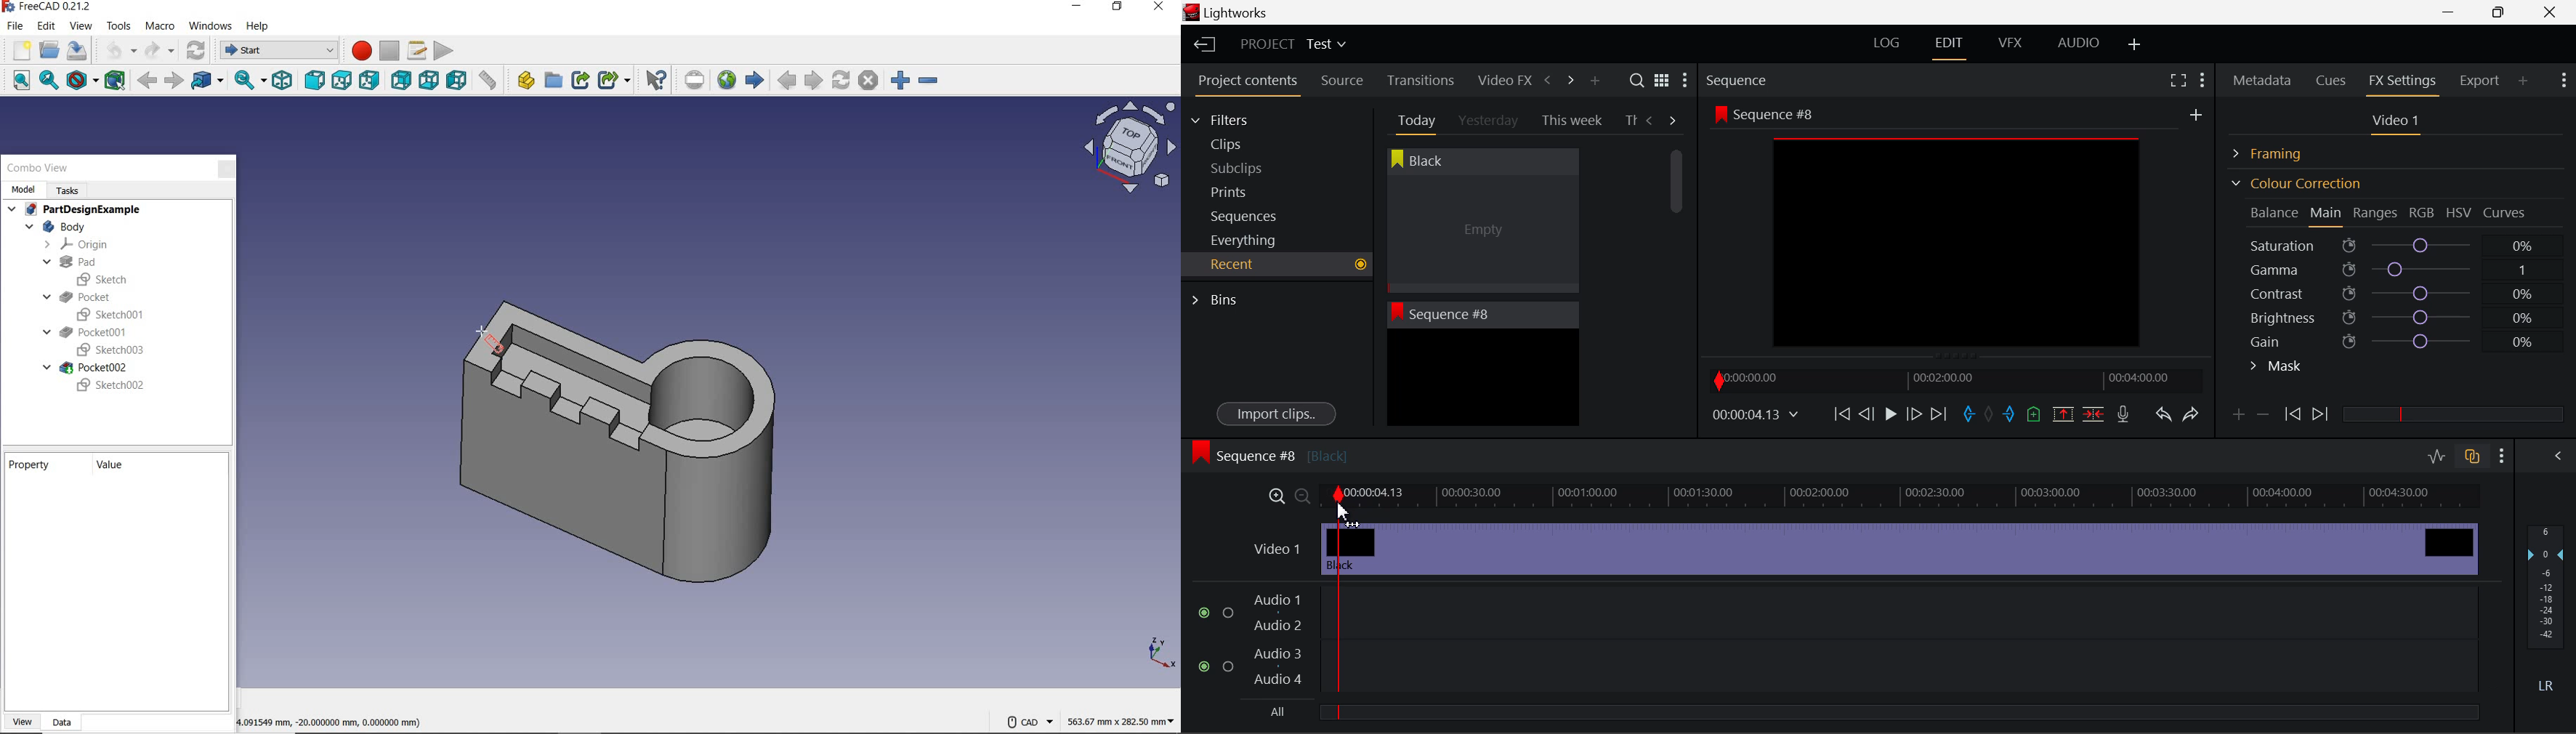  I want to click on View, so click(22, 722).